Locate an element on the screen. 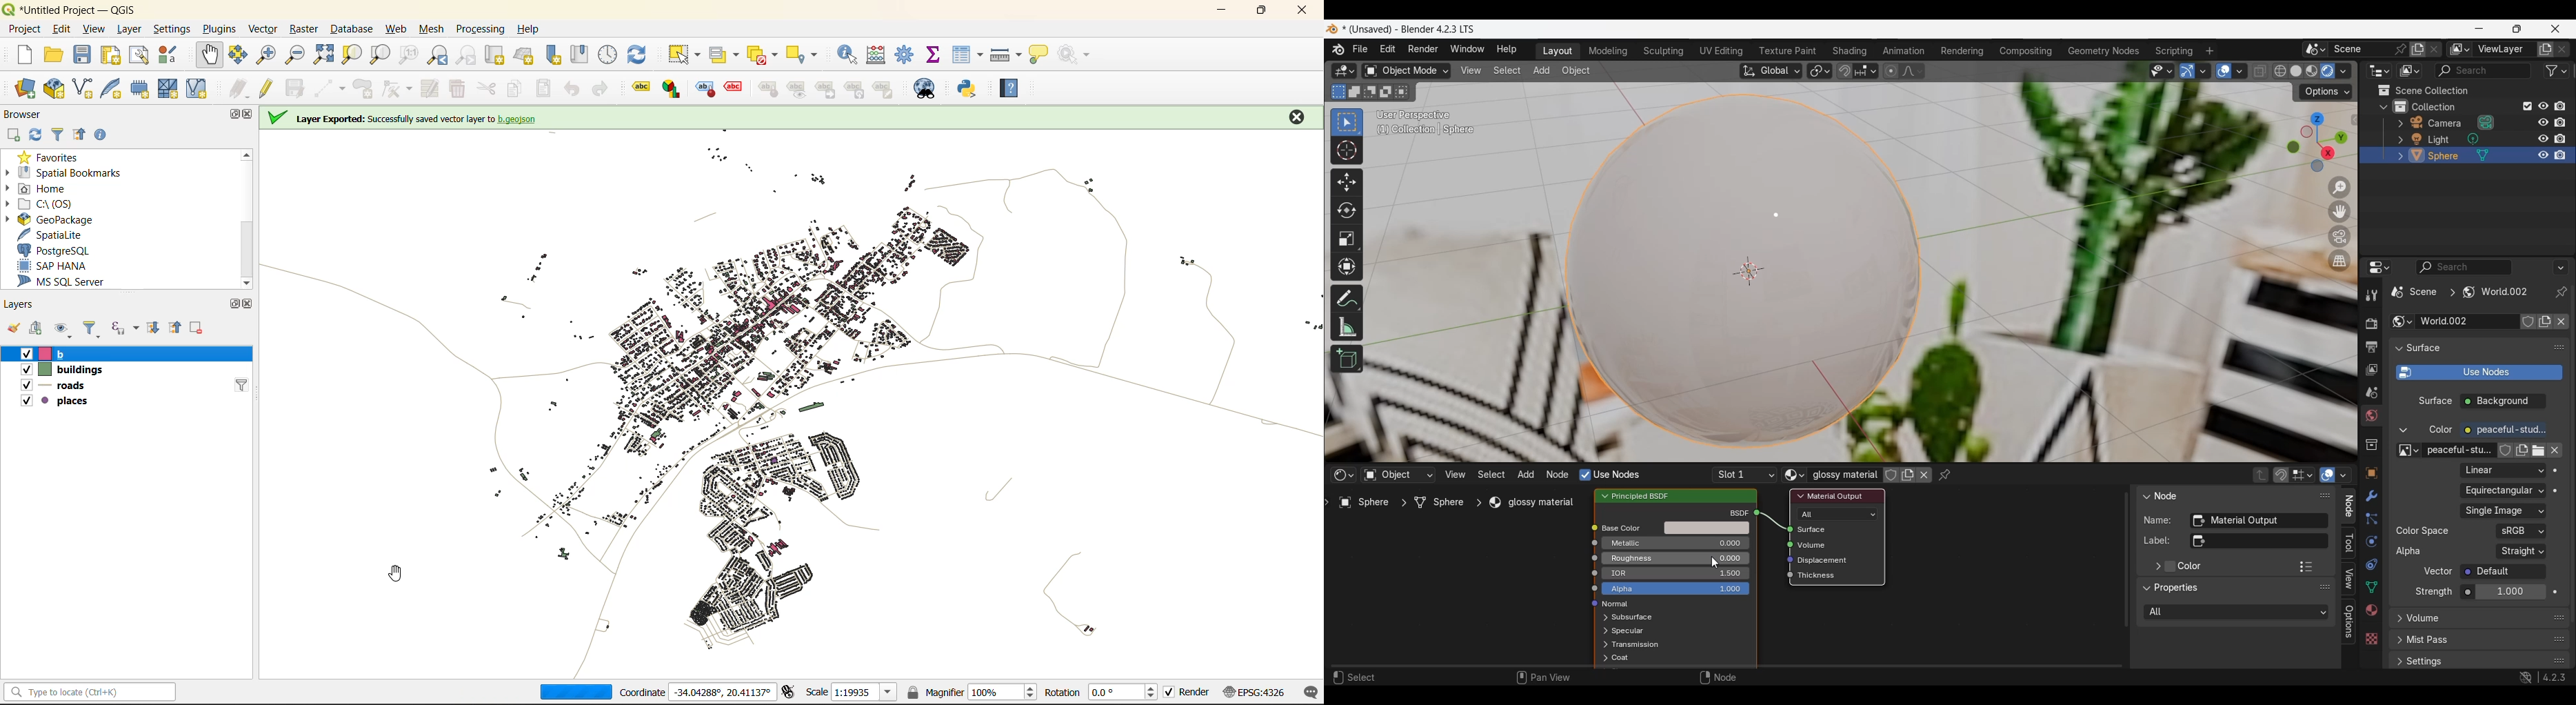  Rotate is located at coordinates (1347, 210).